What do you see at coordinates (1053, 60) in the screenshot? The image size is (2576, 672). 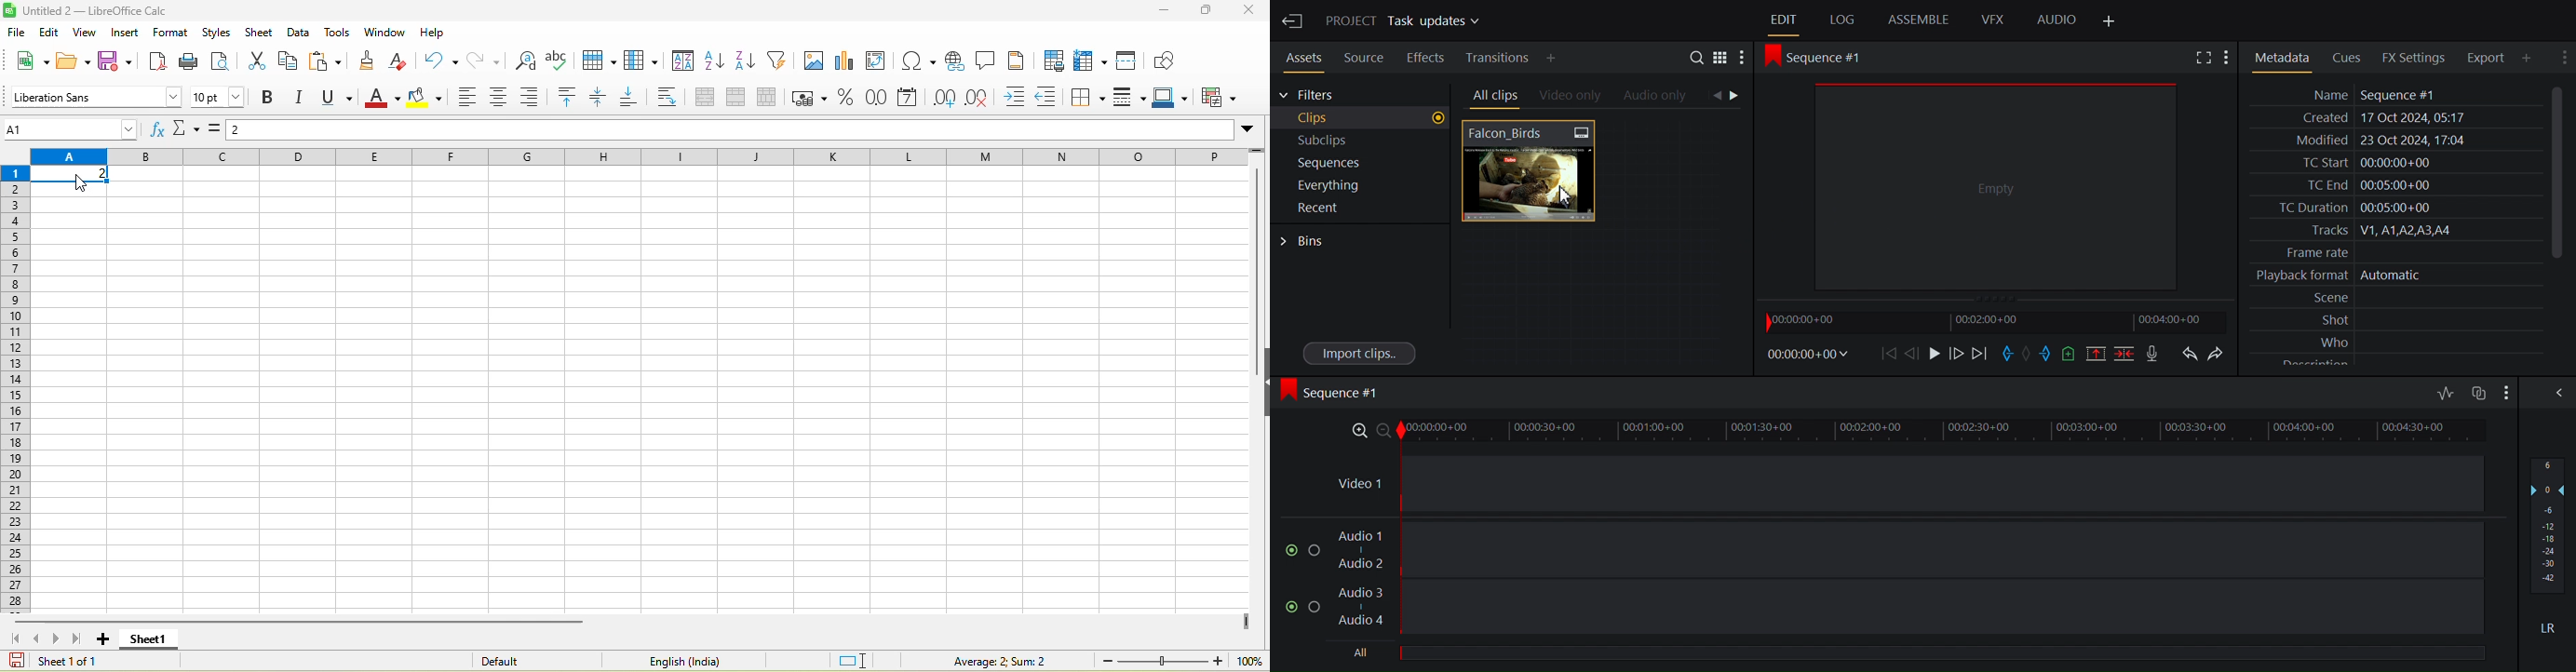 I see `define print area` at bounding box center [1053, 60].